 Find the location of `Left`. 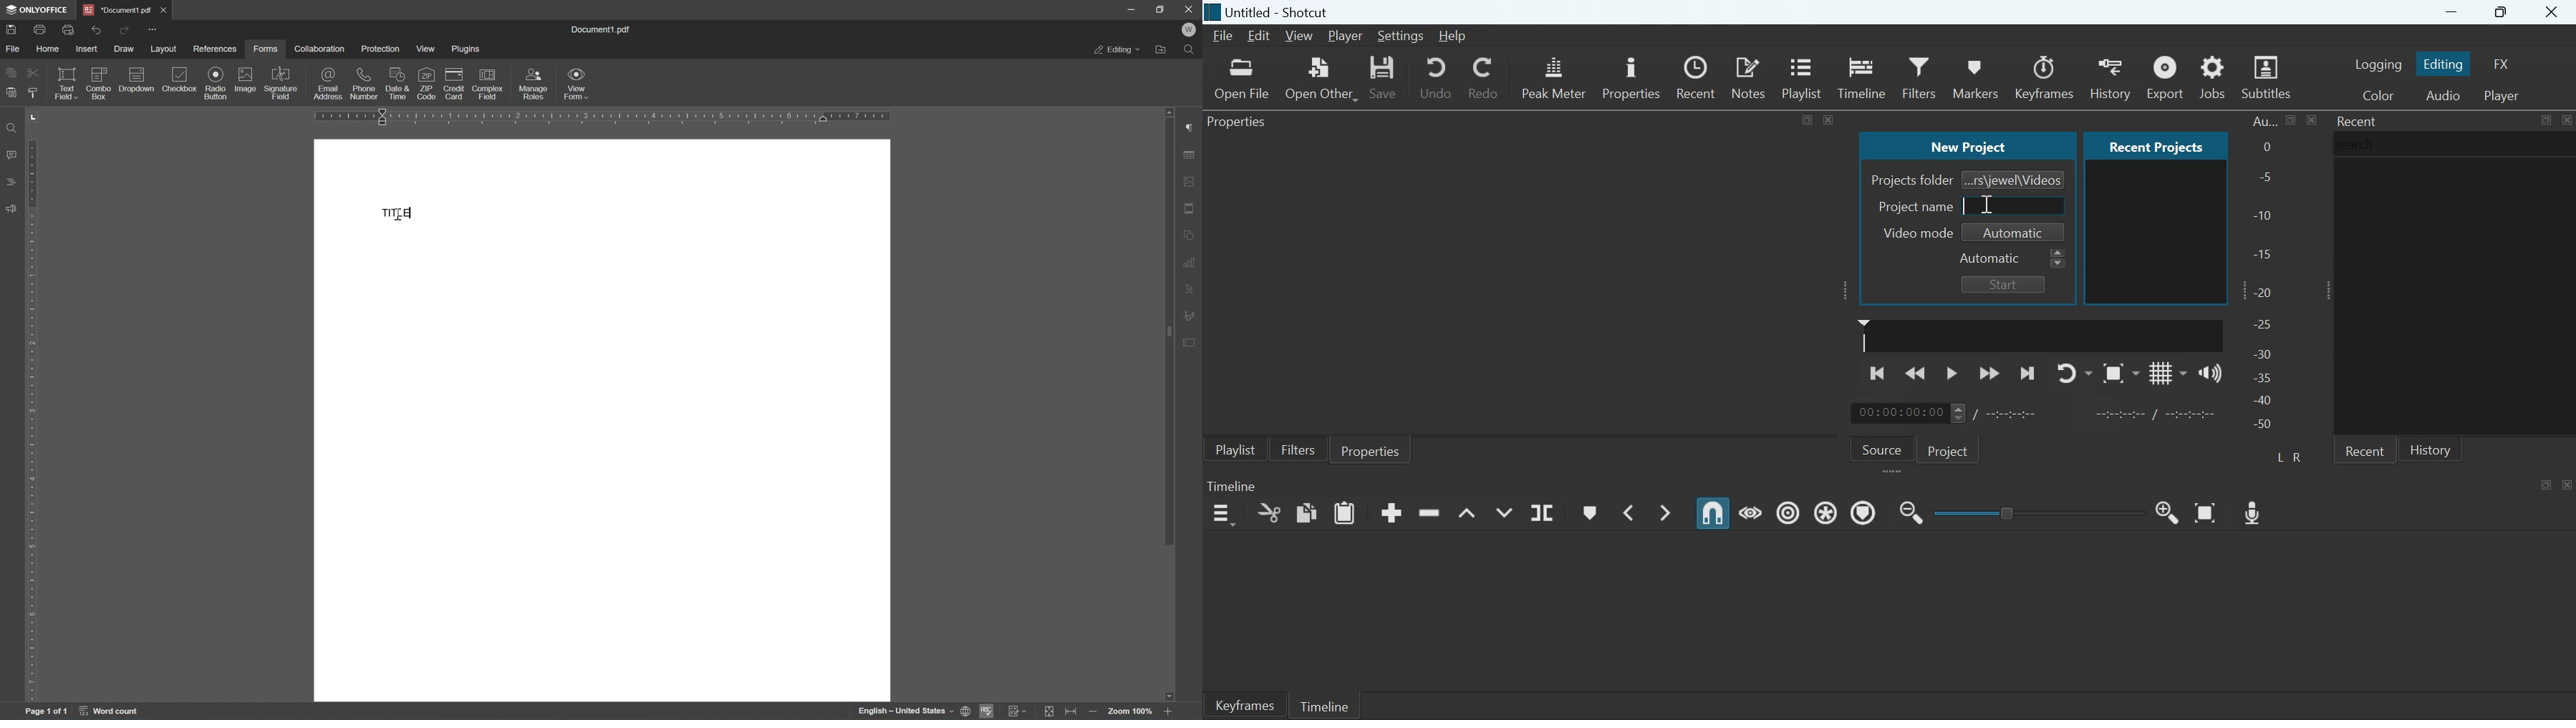

Left is located at coordinates (2282, 456).